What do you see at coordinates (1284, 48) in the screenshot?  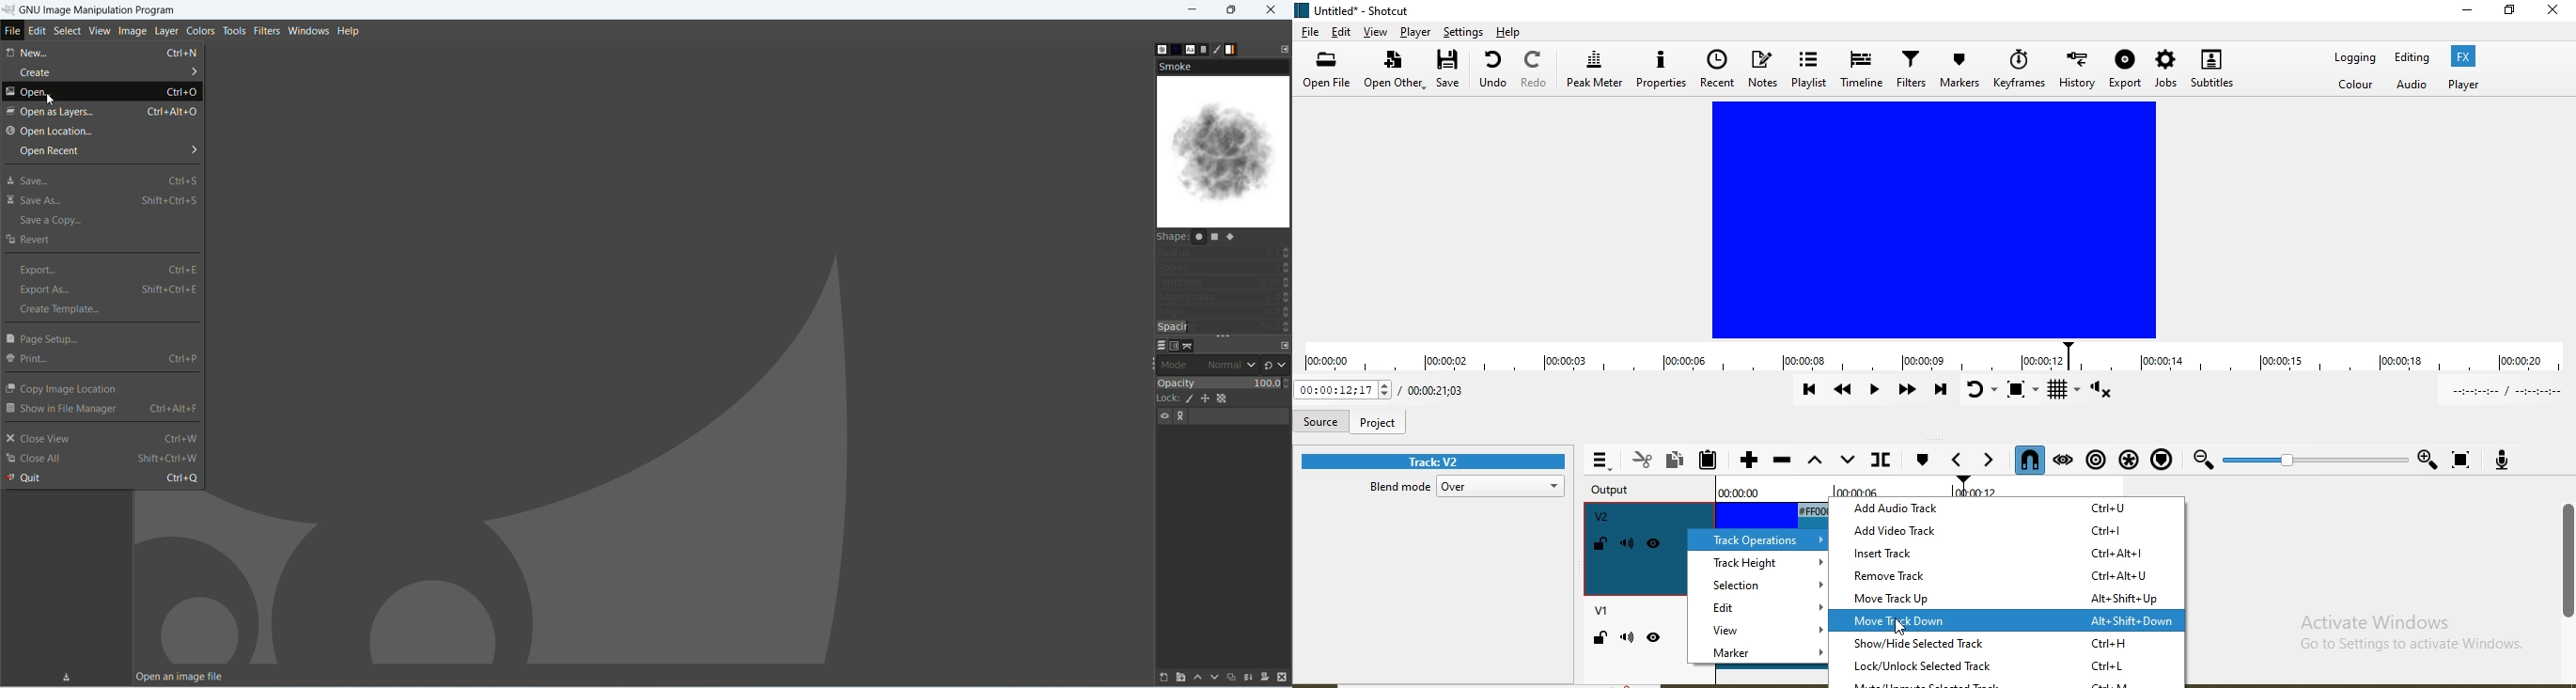 I see `configure this tab` at bounding box center [1284, 48].